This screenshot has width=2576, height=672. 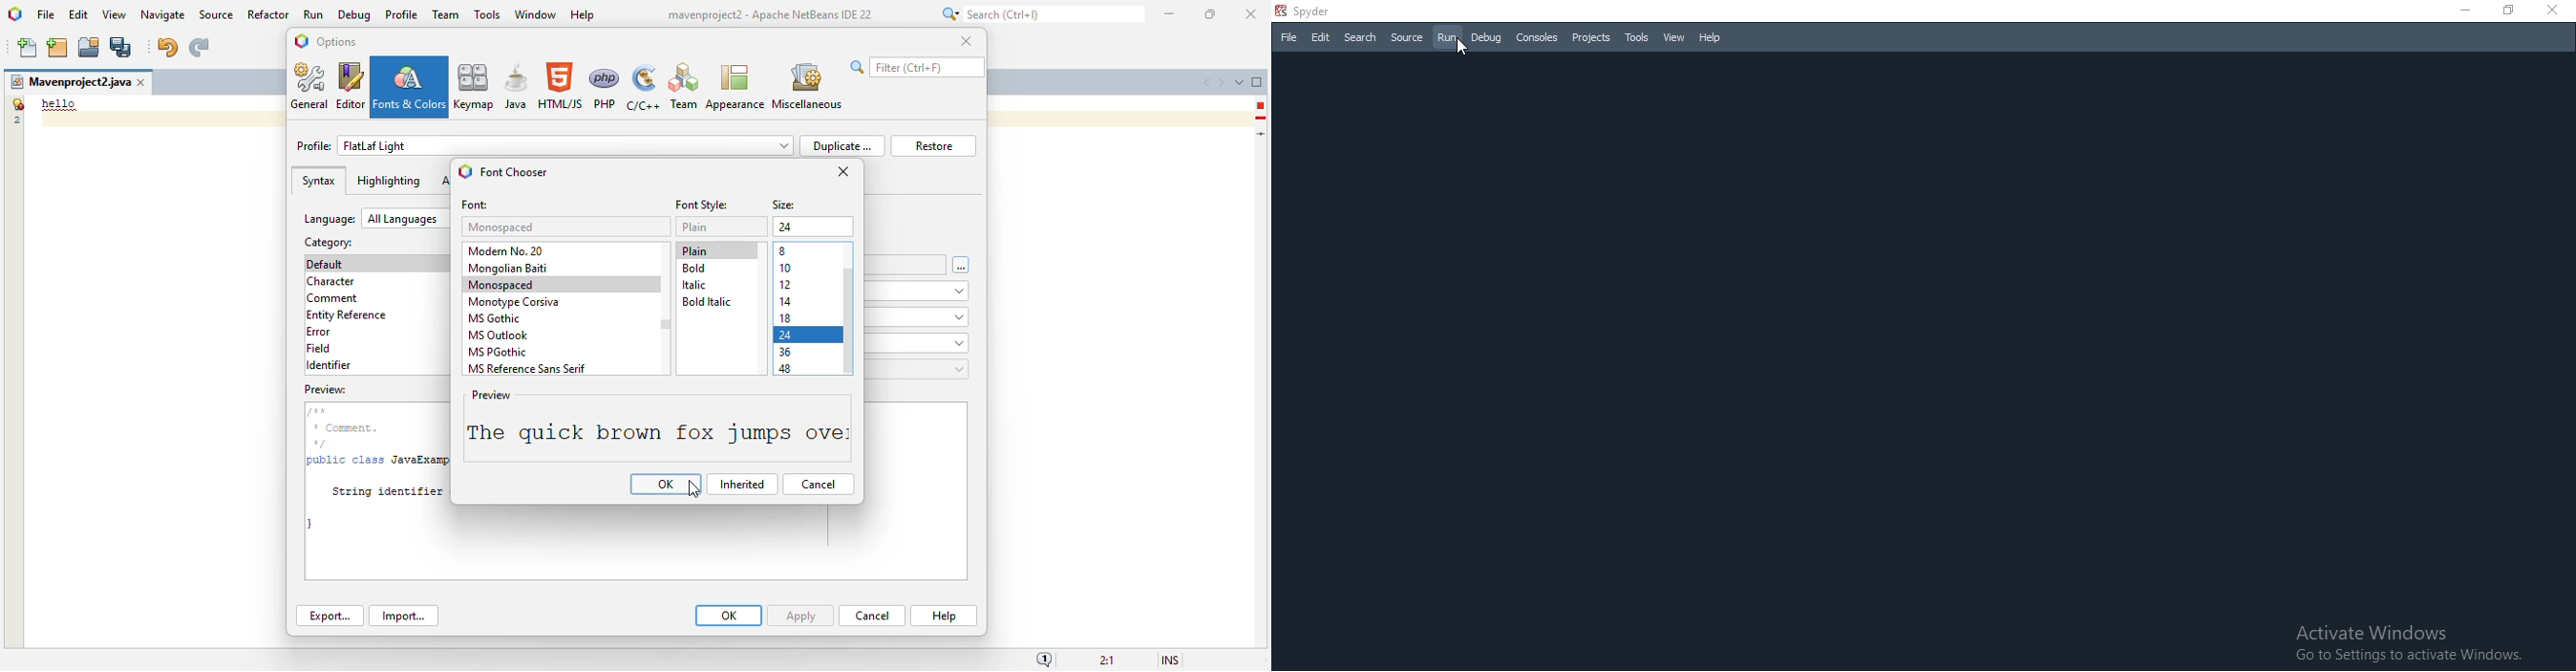 What do you see at coordinates (1713, 39) in the screenshot?
I see `Help` at bounding box center [1713, 39].